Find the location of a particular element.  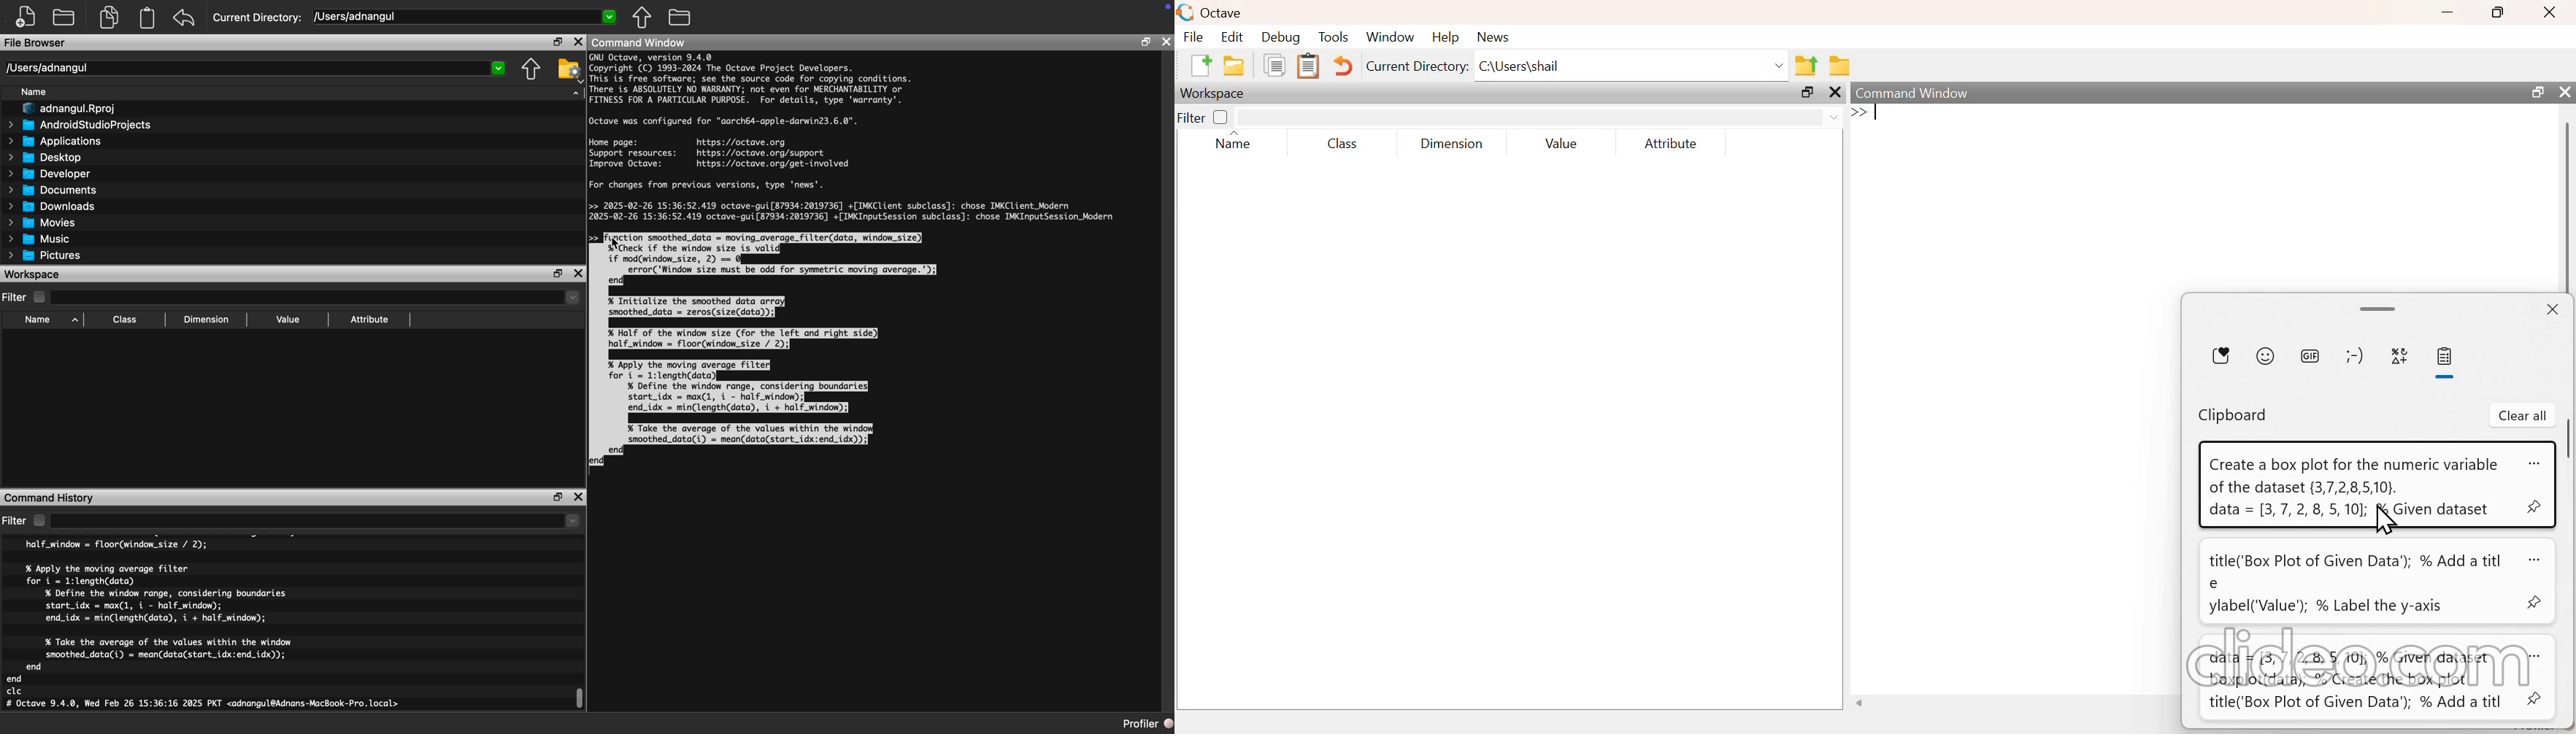

close is located at coordinates (2554, 310).